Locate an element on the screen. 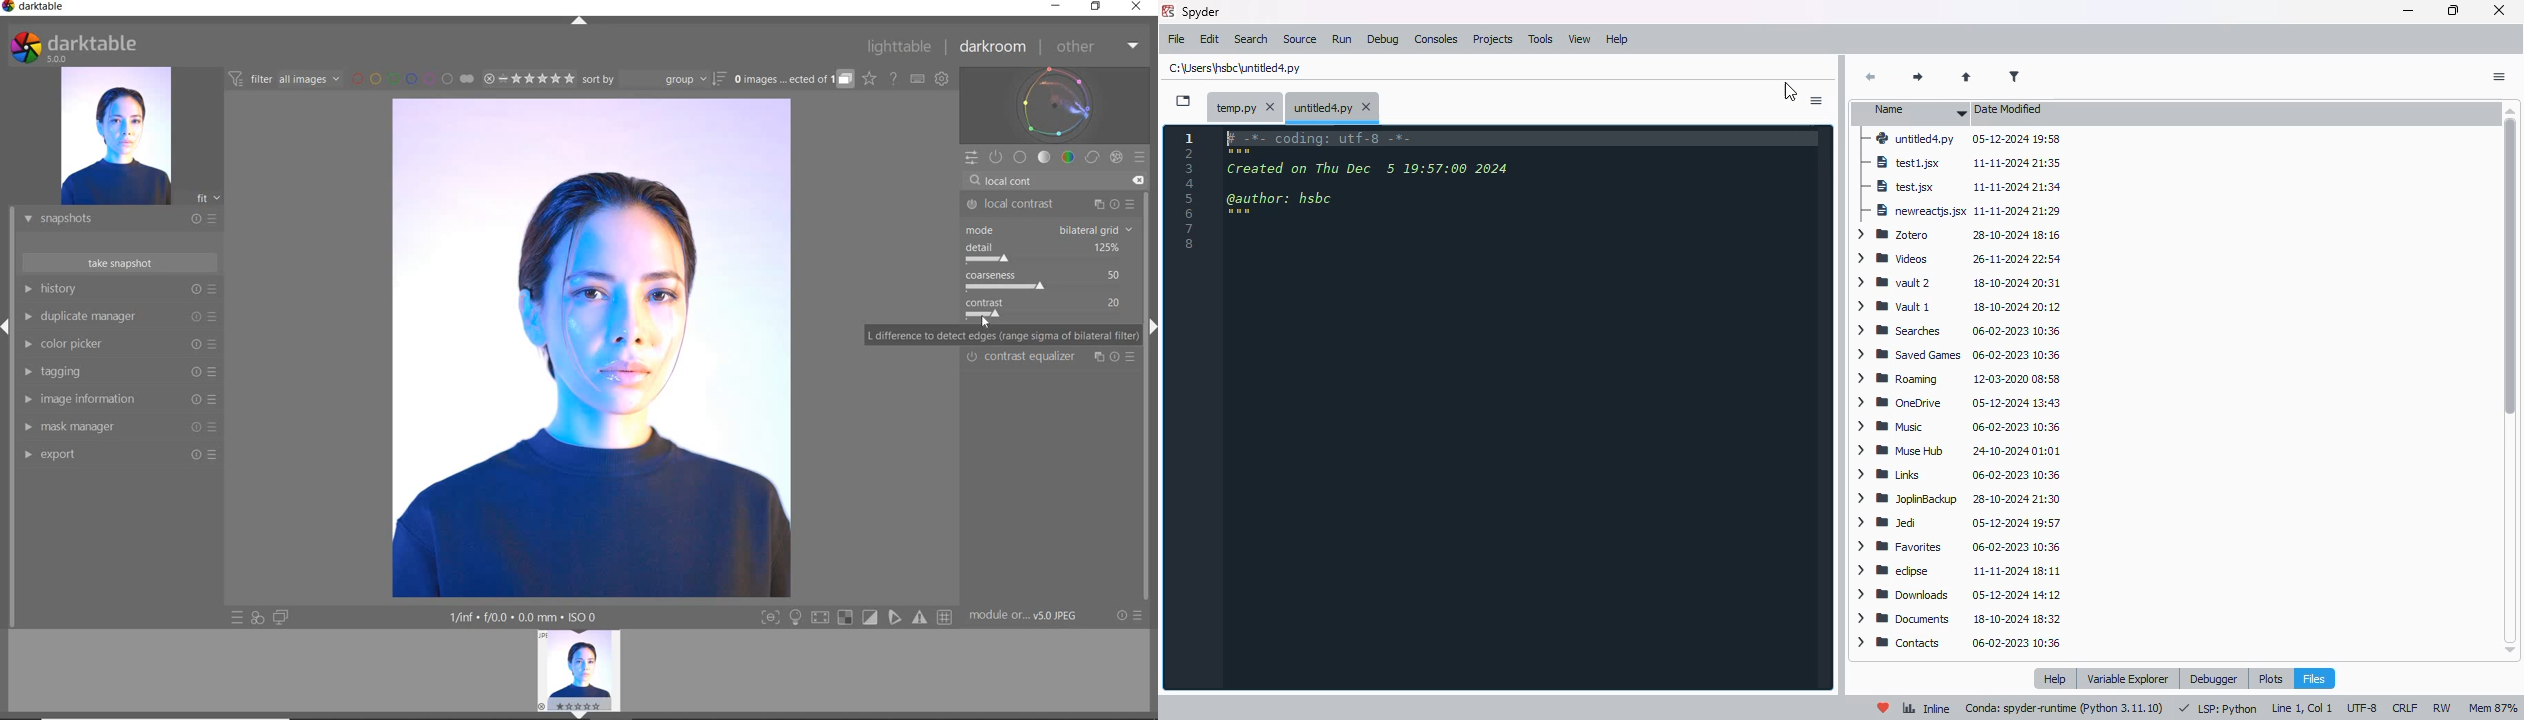  mode is located at coordinates (1048, 230).